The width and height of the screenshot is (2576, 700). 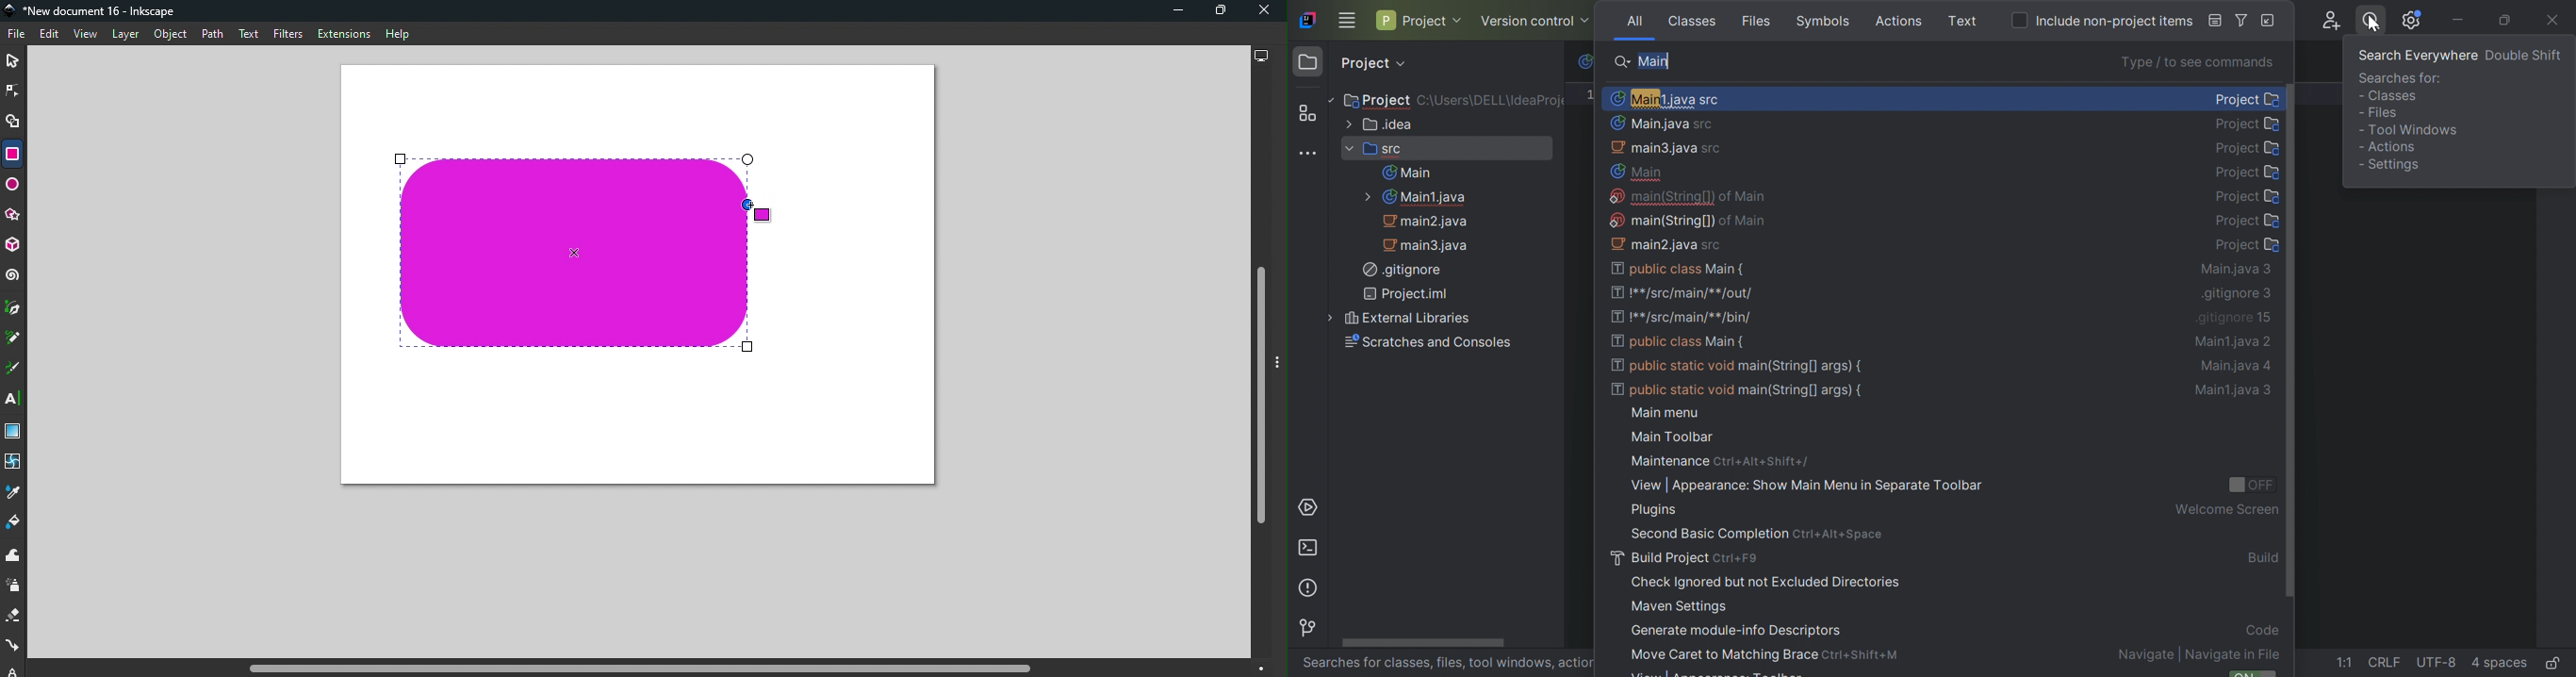 What do you see at coordinates (1414, 197) in the screenshot?
I see `Main1.java` at bounding box center [1414, 197].